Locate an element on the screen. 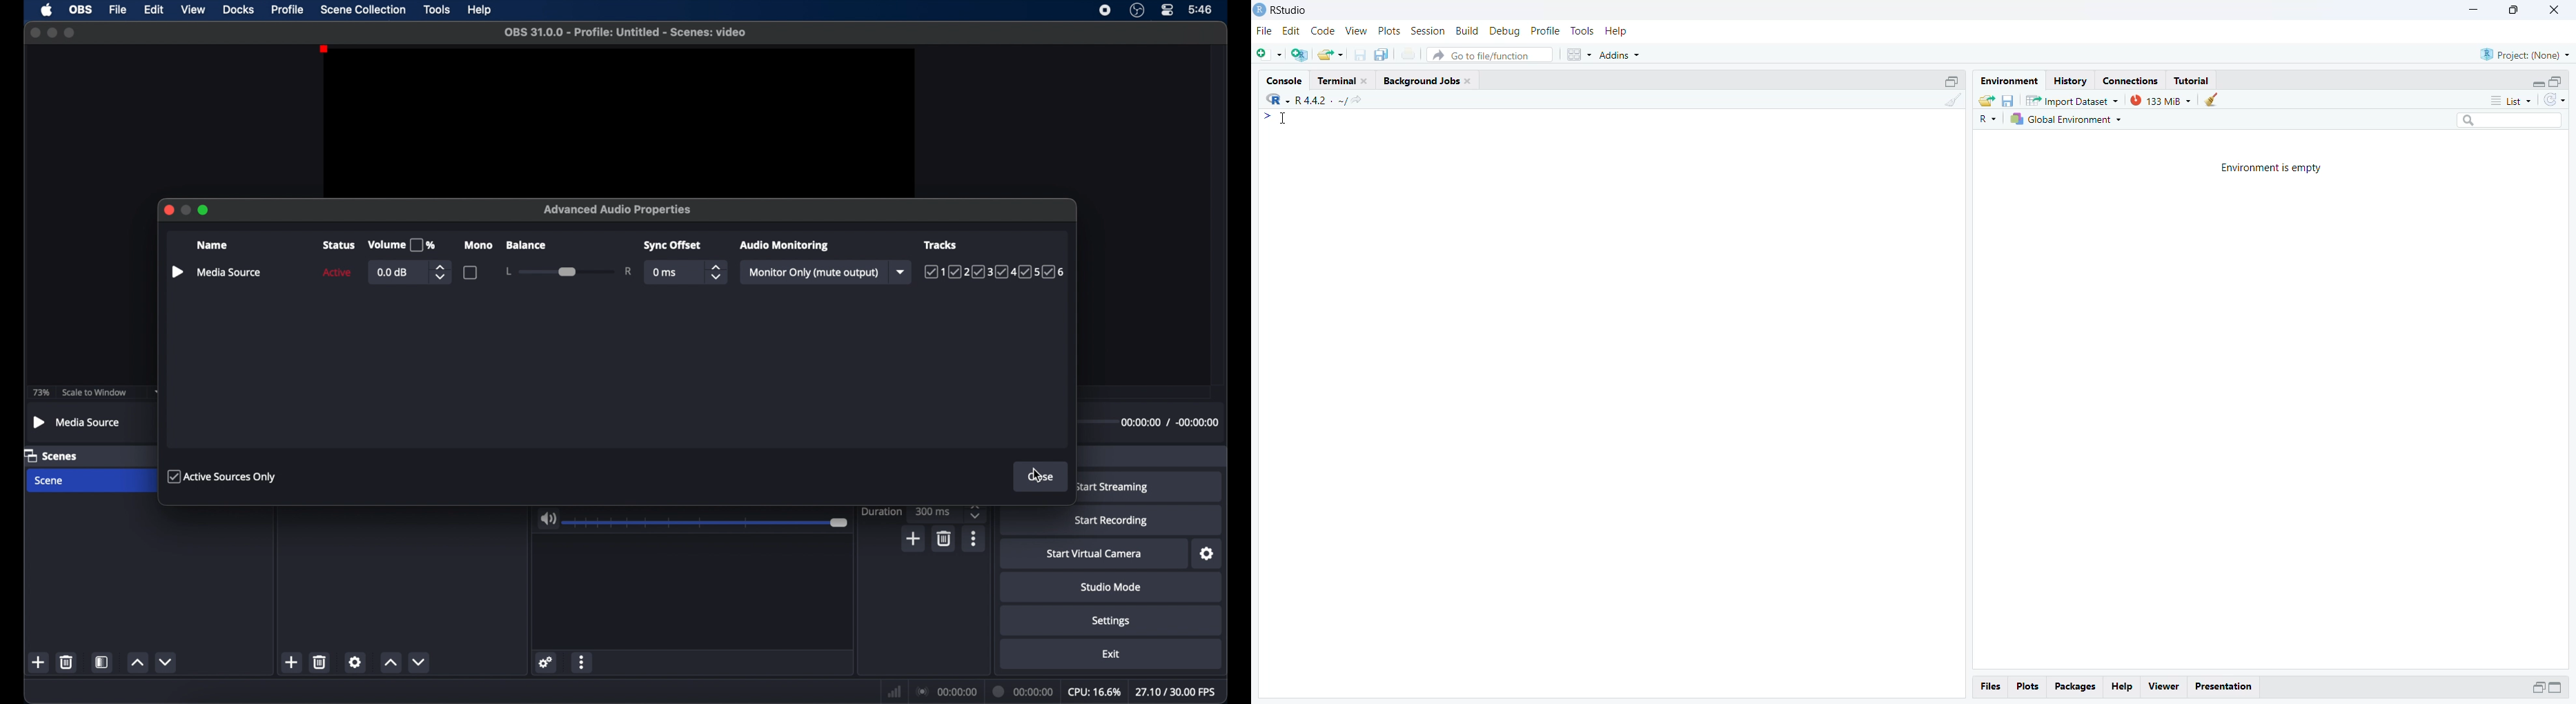  file is located at coordinates (117, 10).